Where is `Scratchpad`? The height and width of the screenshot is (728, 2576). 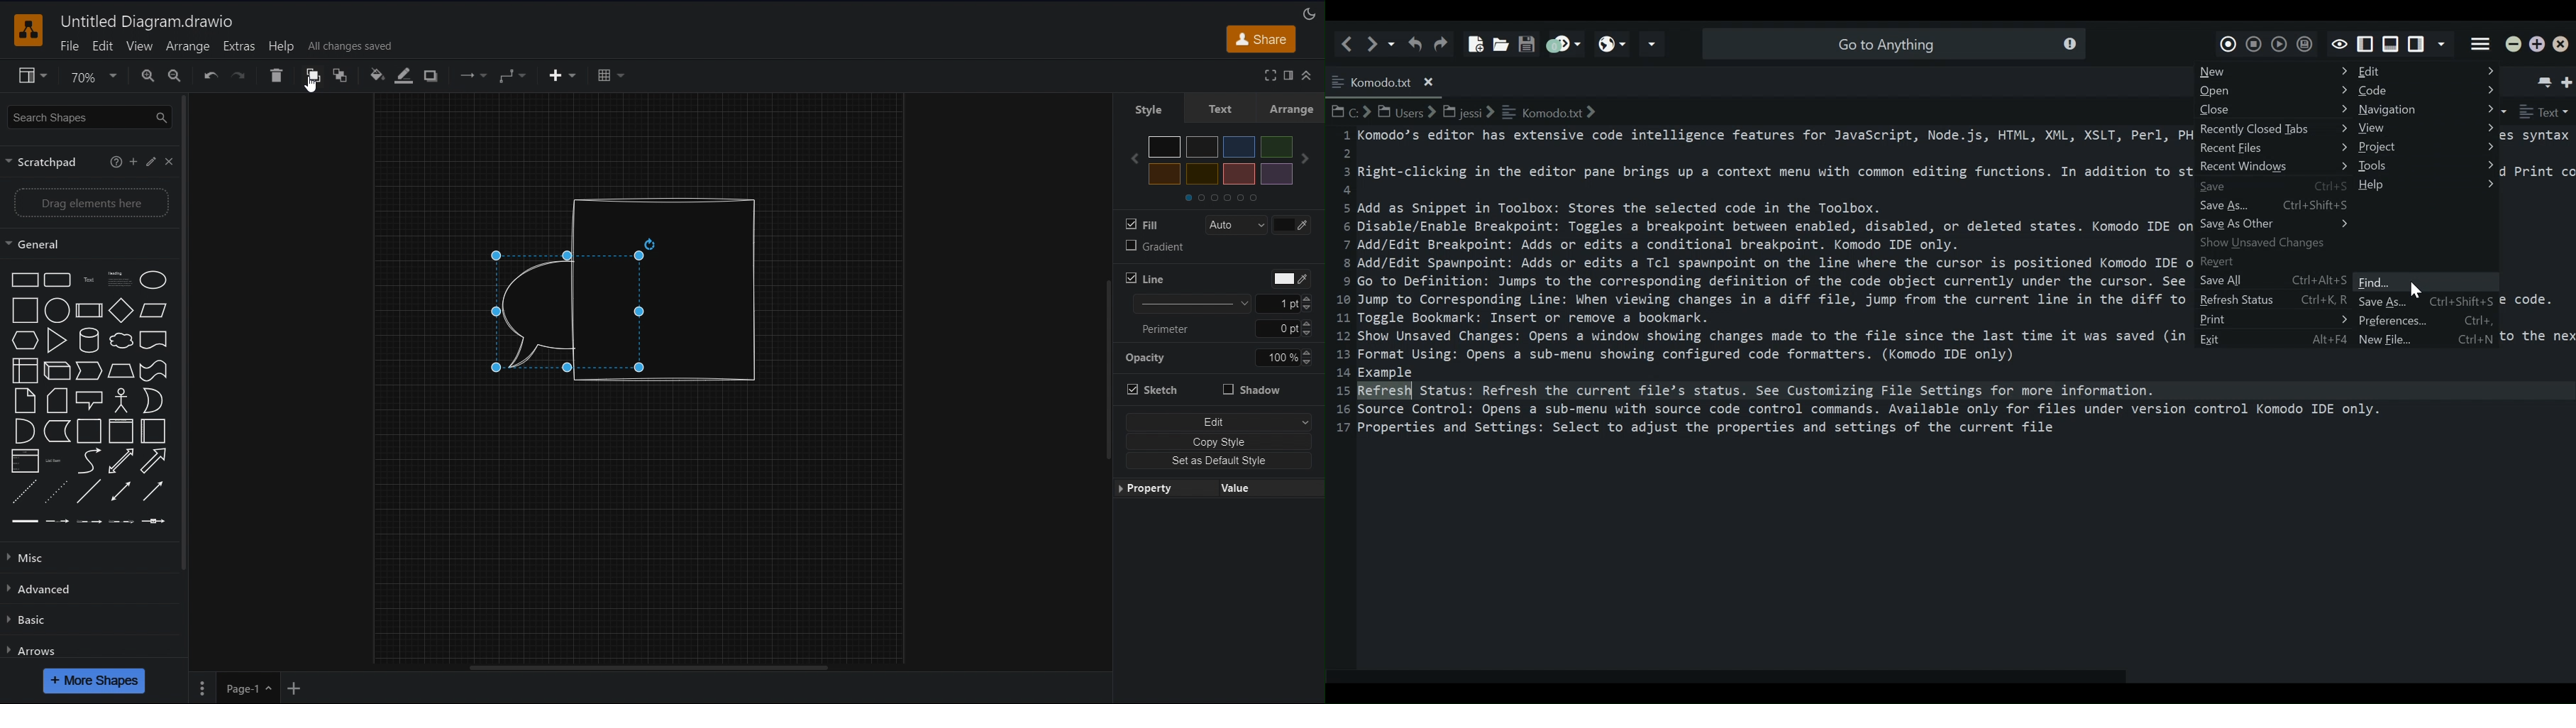
Scratchpad is located at coordinates (54, 162).